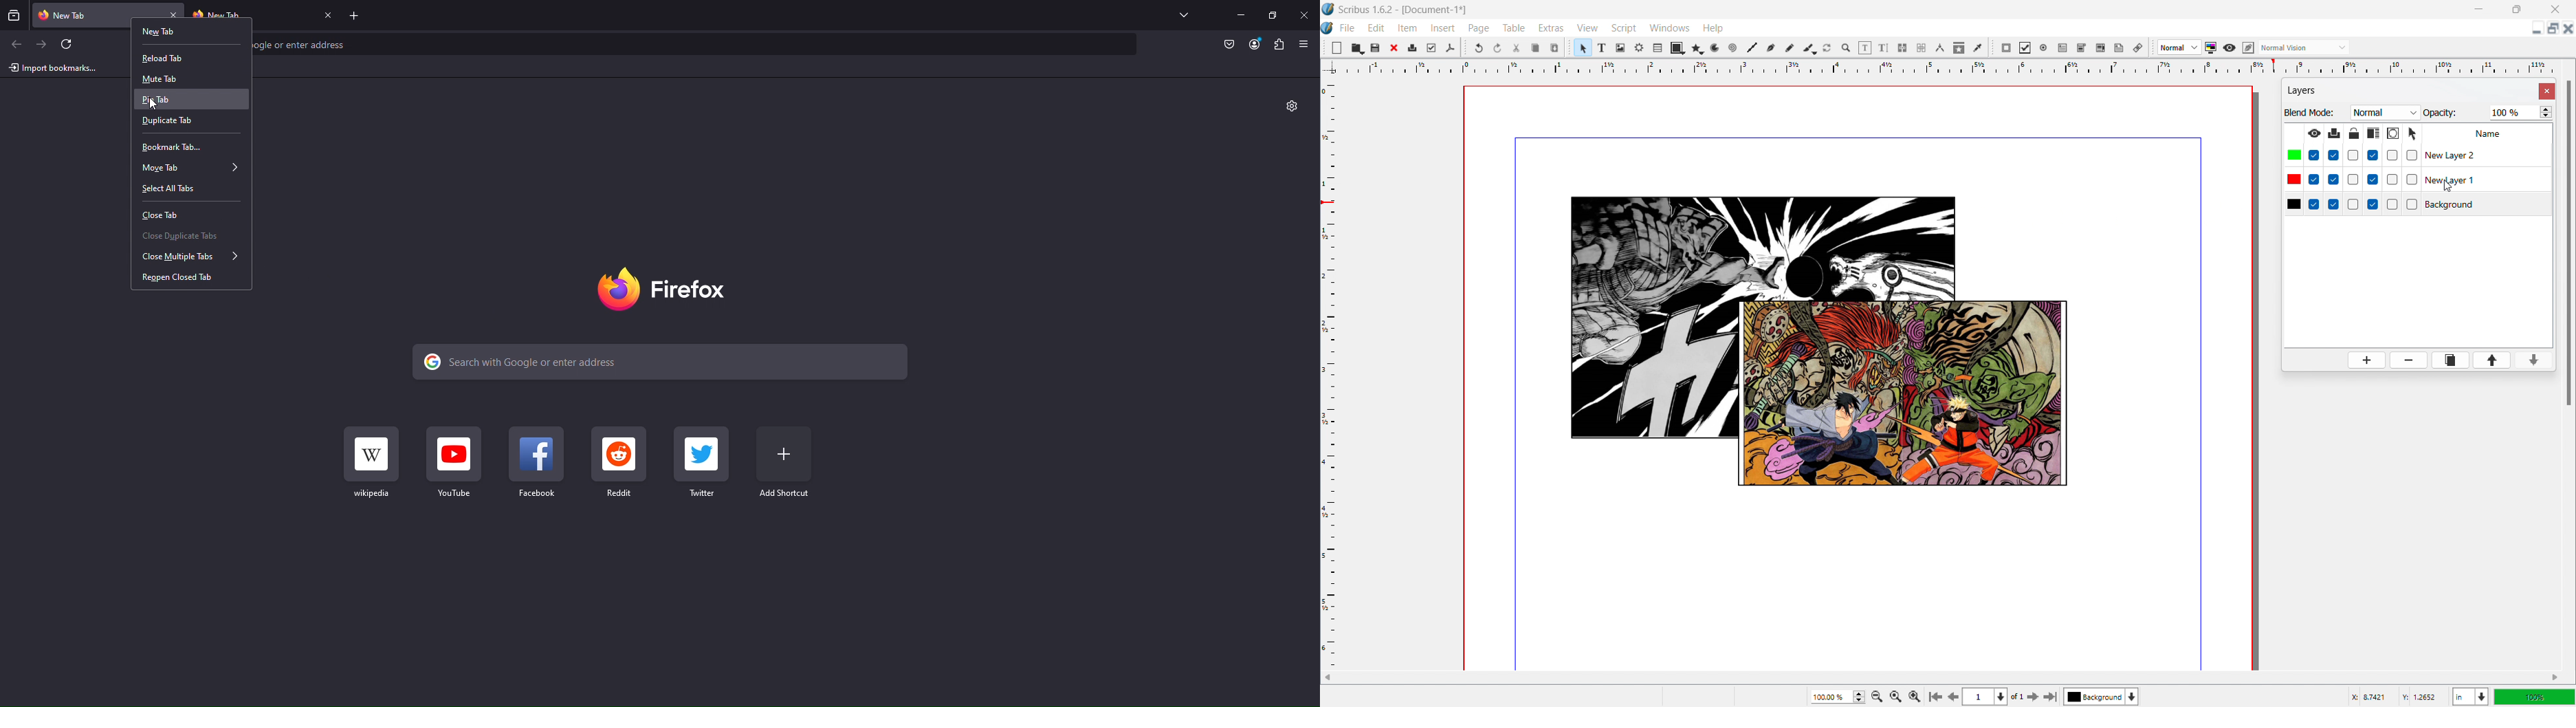 Image resolution: width=2576 pixels, height=728 pixels. Describe the element at coordinates (1587, 27) in the screenshot. I see `view` at that location.